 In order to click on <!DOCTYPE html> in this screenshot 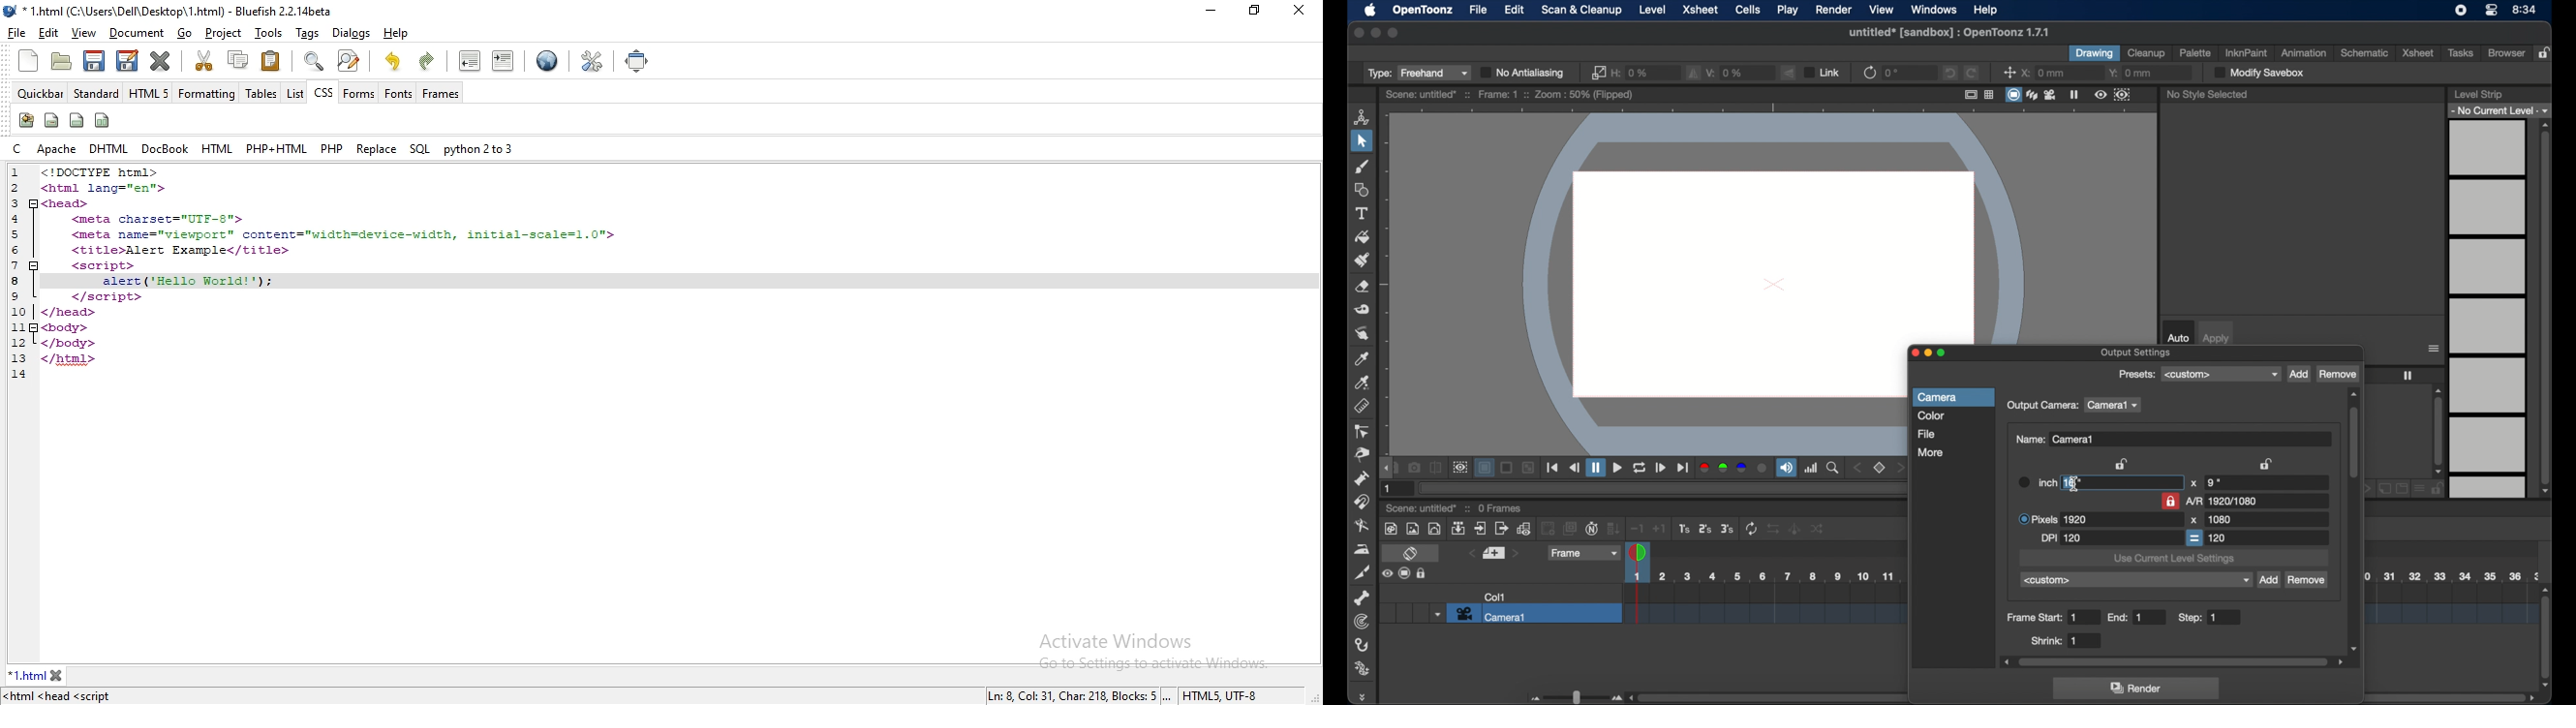, I will do `click(100, 172)`.